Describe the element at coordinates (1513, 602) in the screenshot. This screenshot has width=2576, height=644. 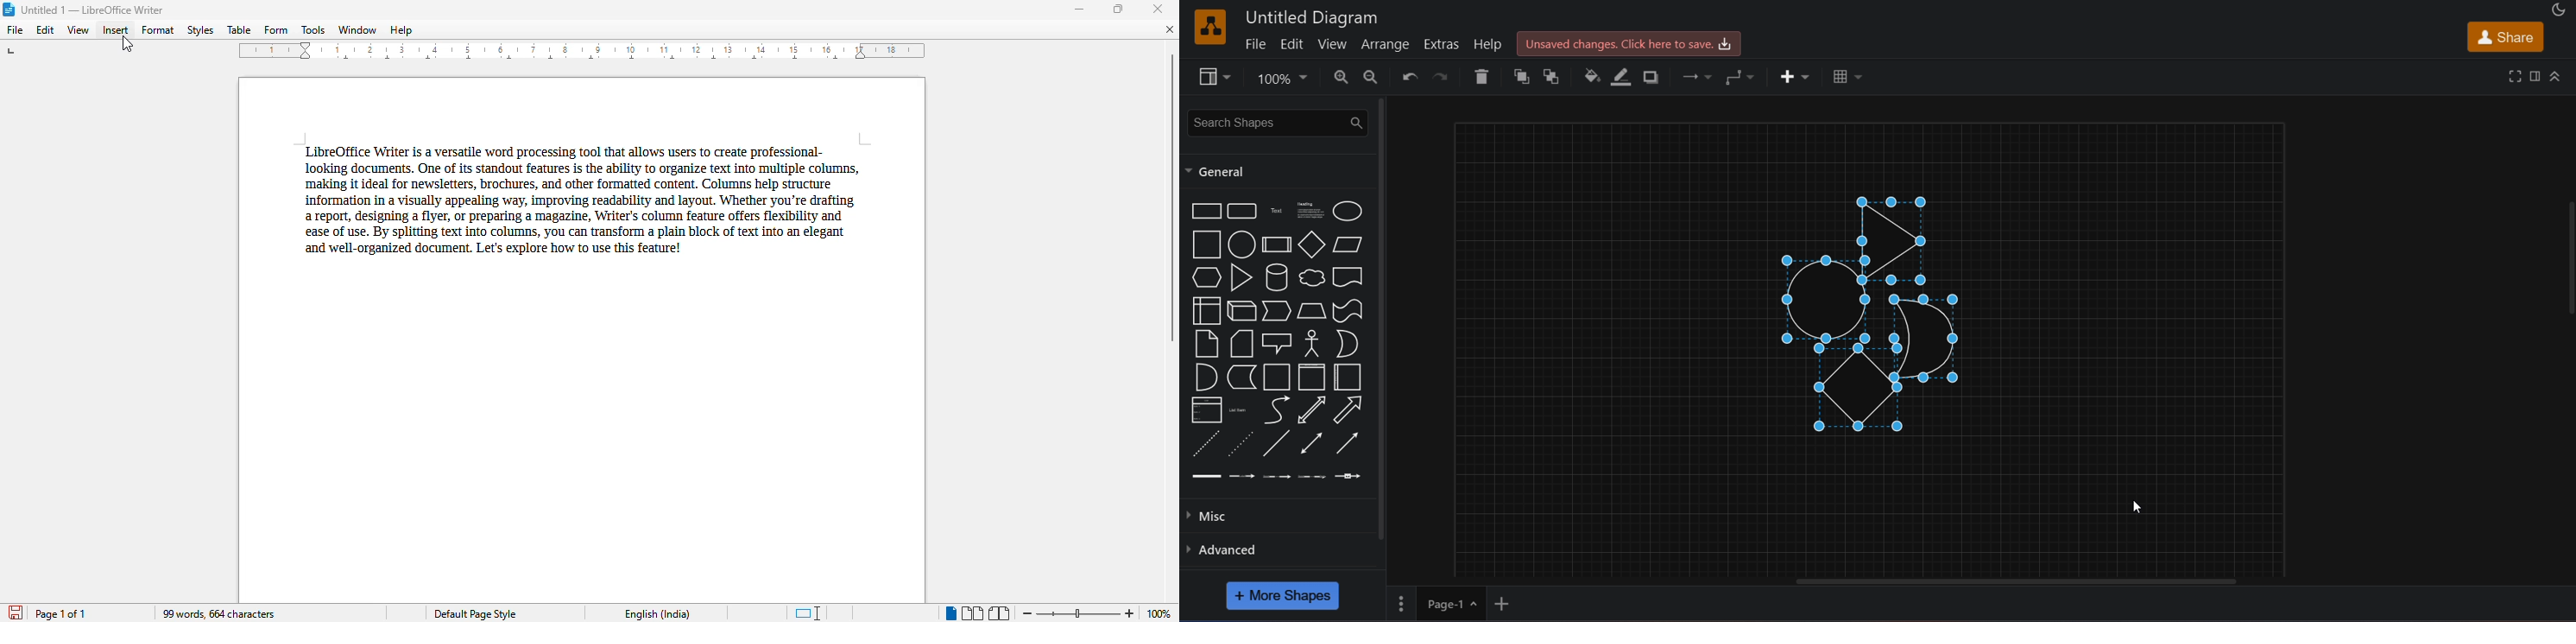
I see `add new page` at that location.